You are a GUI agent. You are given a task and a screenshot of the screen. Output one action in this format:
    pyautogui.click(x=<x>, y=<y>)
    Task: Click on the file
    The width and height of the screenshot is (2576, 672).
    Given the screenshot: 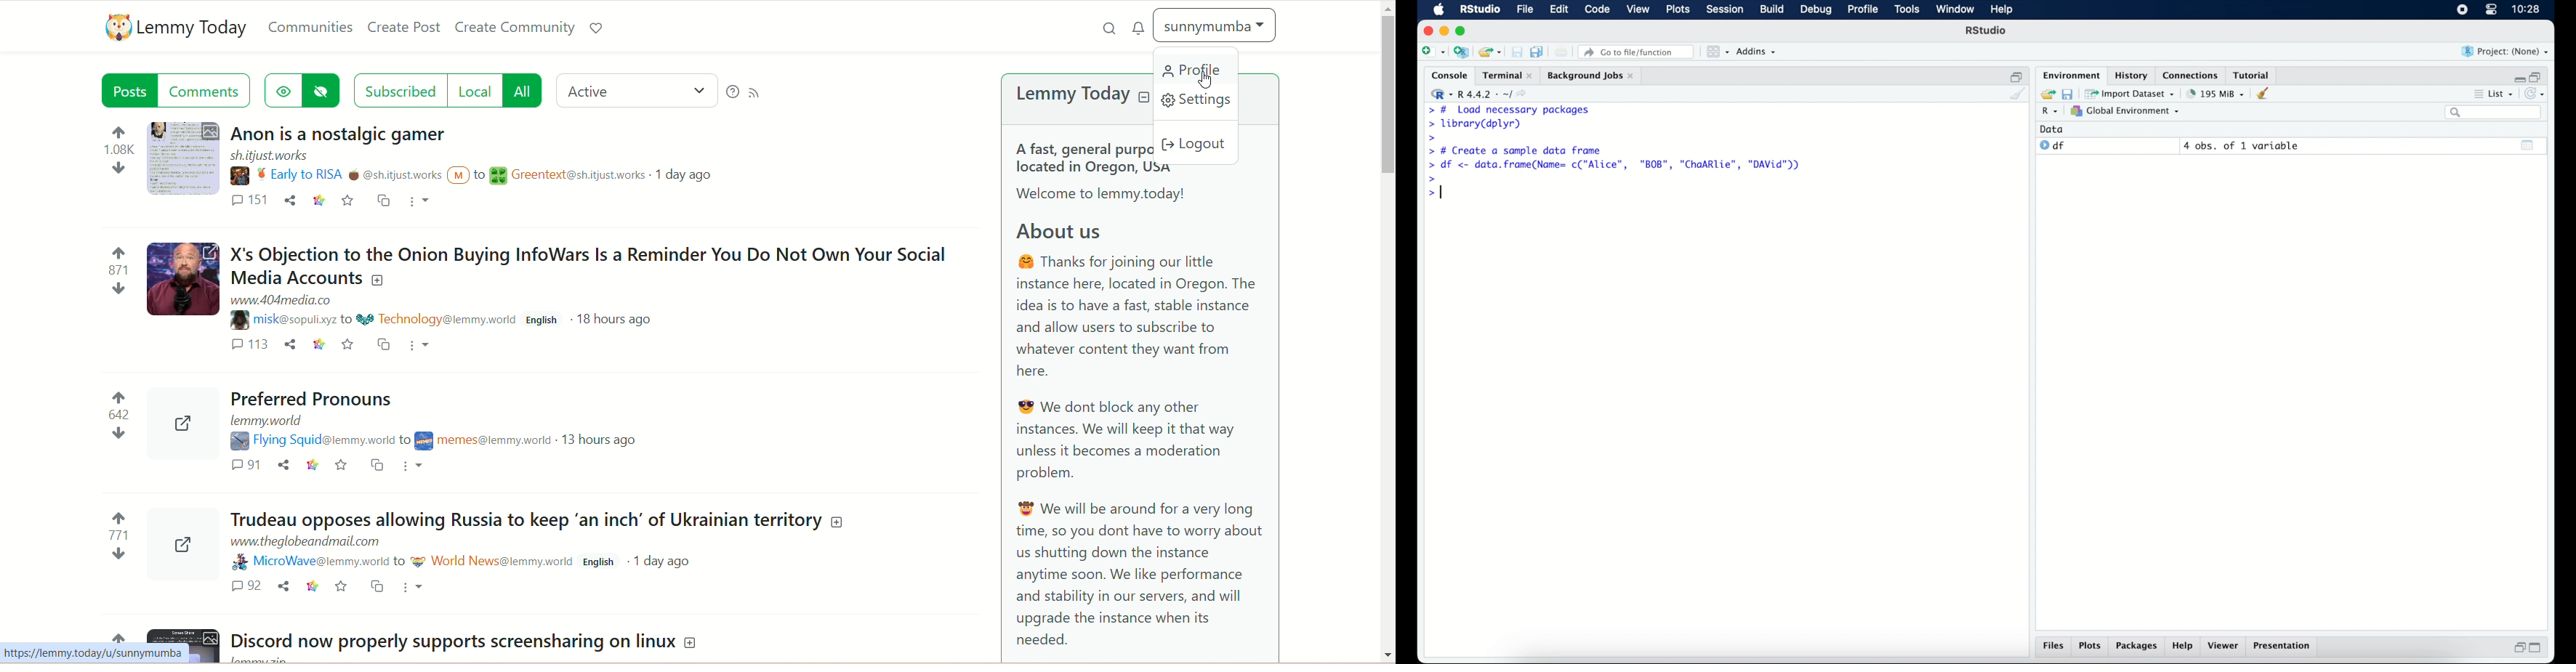 What is the action you would take?
    pyautogui.click(x=1524, y=10)
    